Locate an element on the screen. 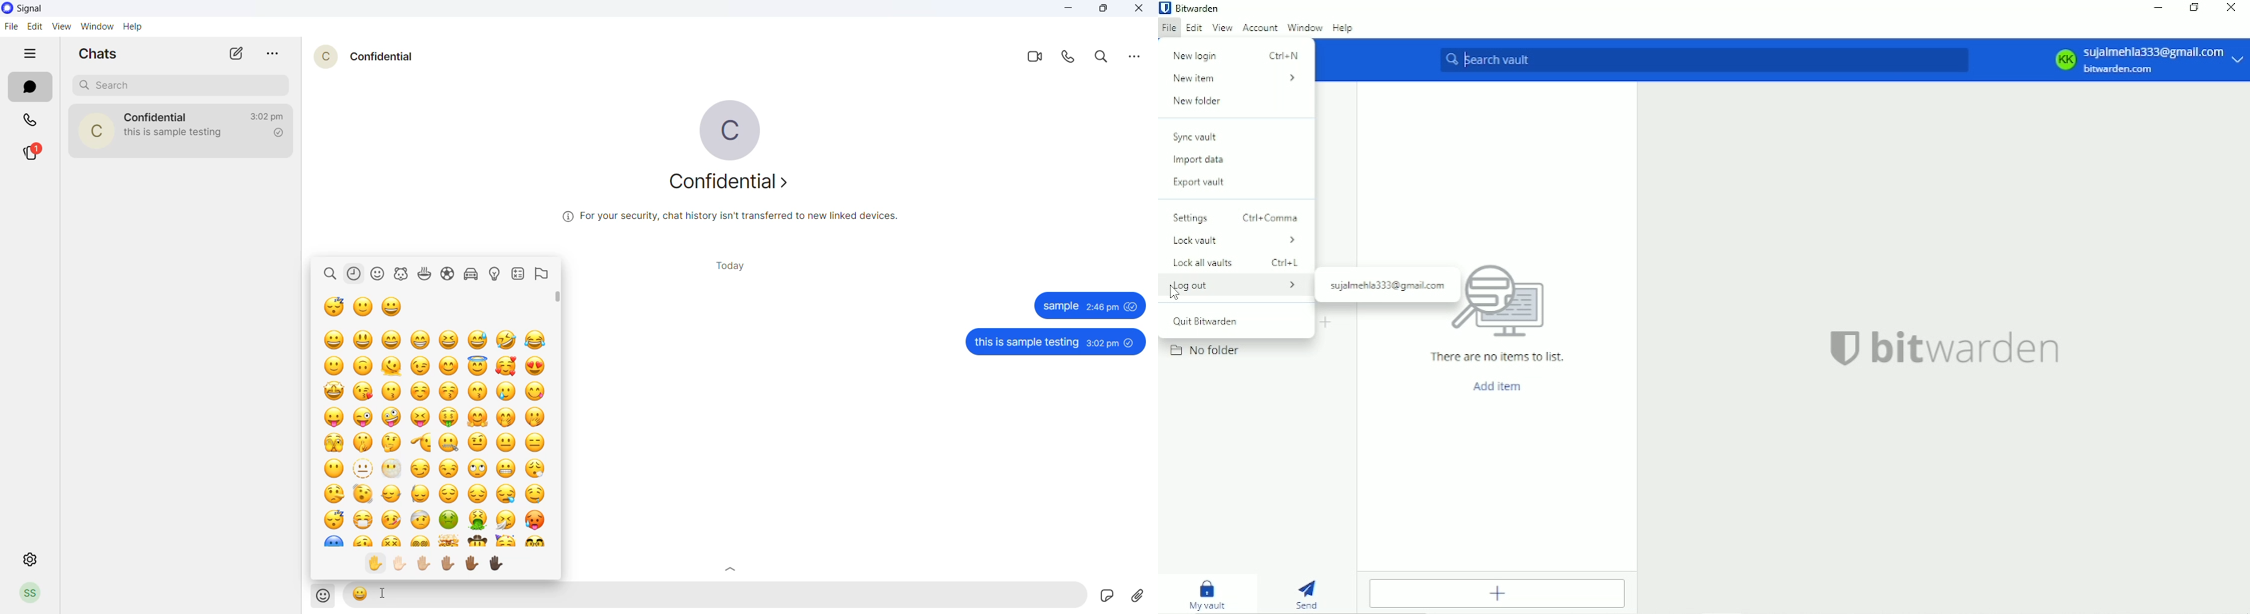  New item > is located at coordinates (1235, 79).